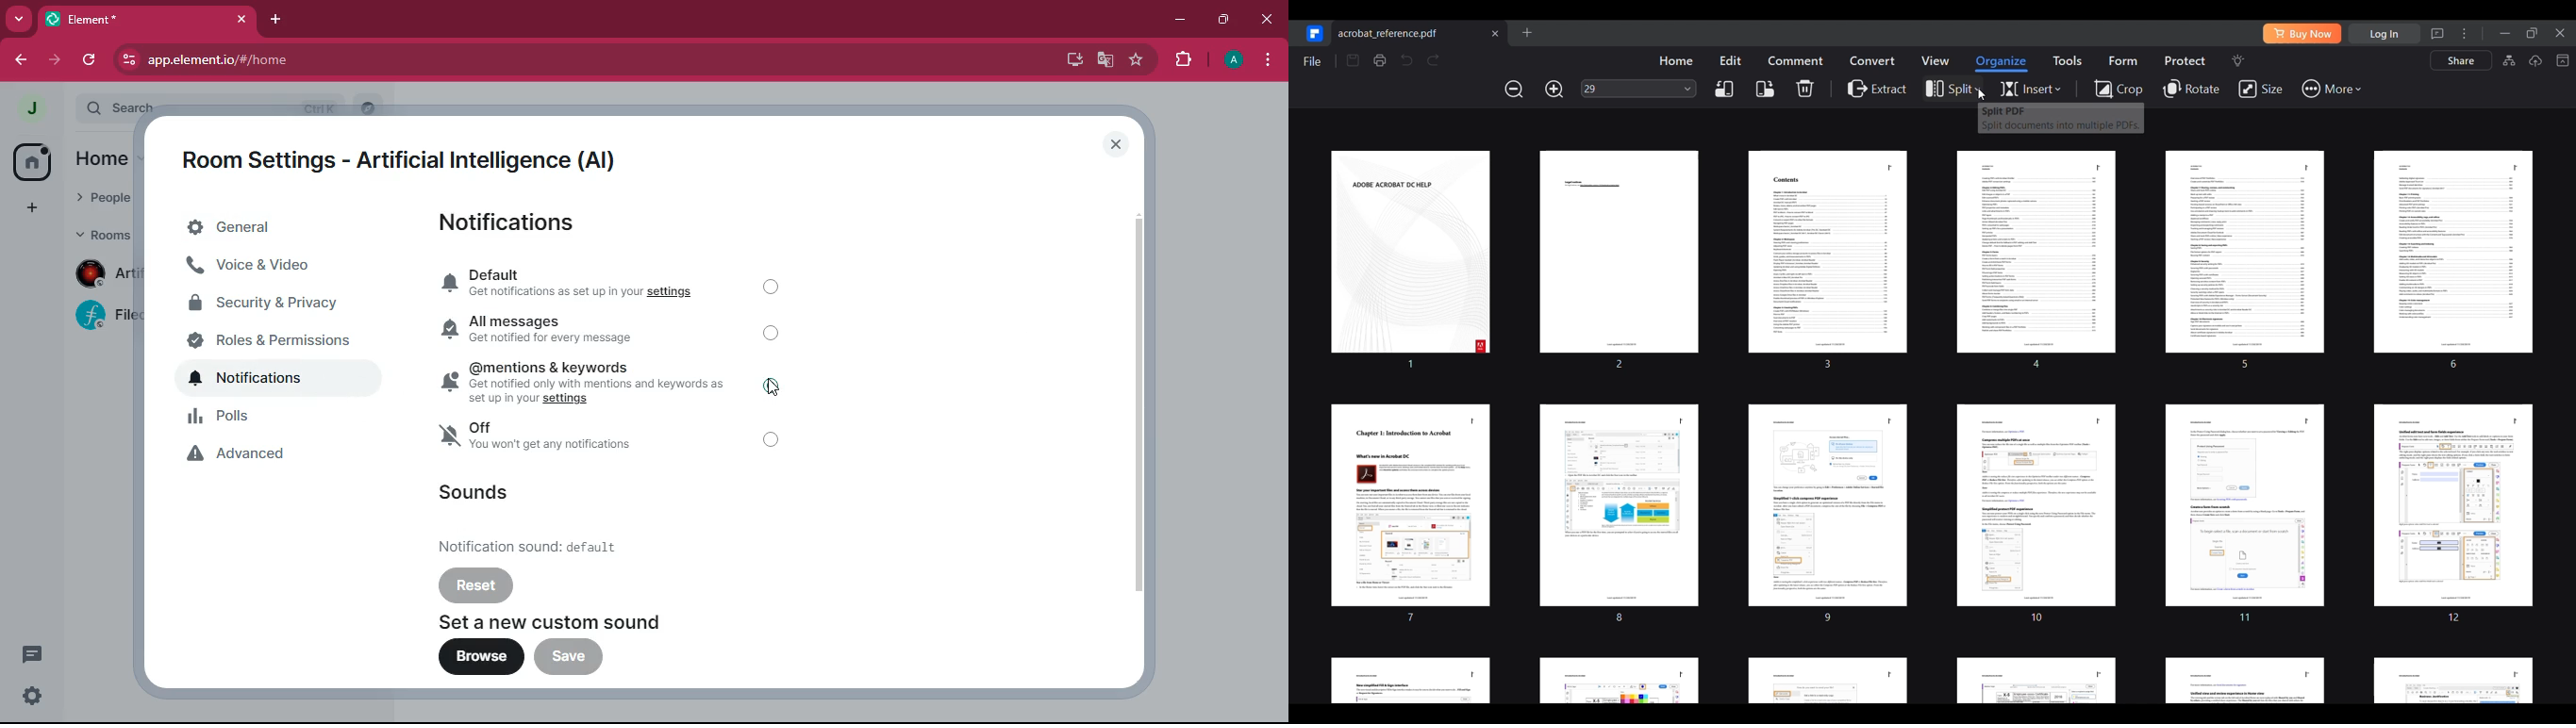 The height and width of the screenshot is (728, 2576). I want to click on menu, so click(1267, 62).